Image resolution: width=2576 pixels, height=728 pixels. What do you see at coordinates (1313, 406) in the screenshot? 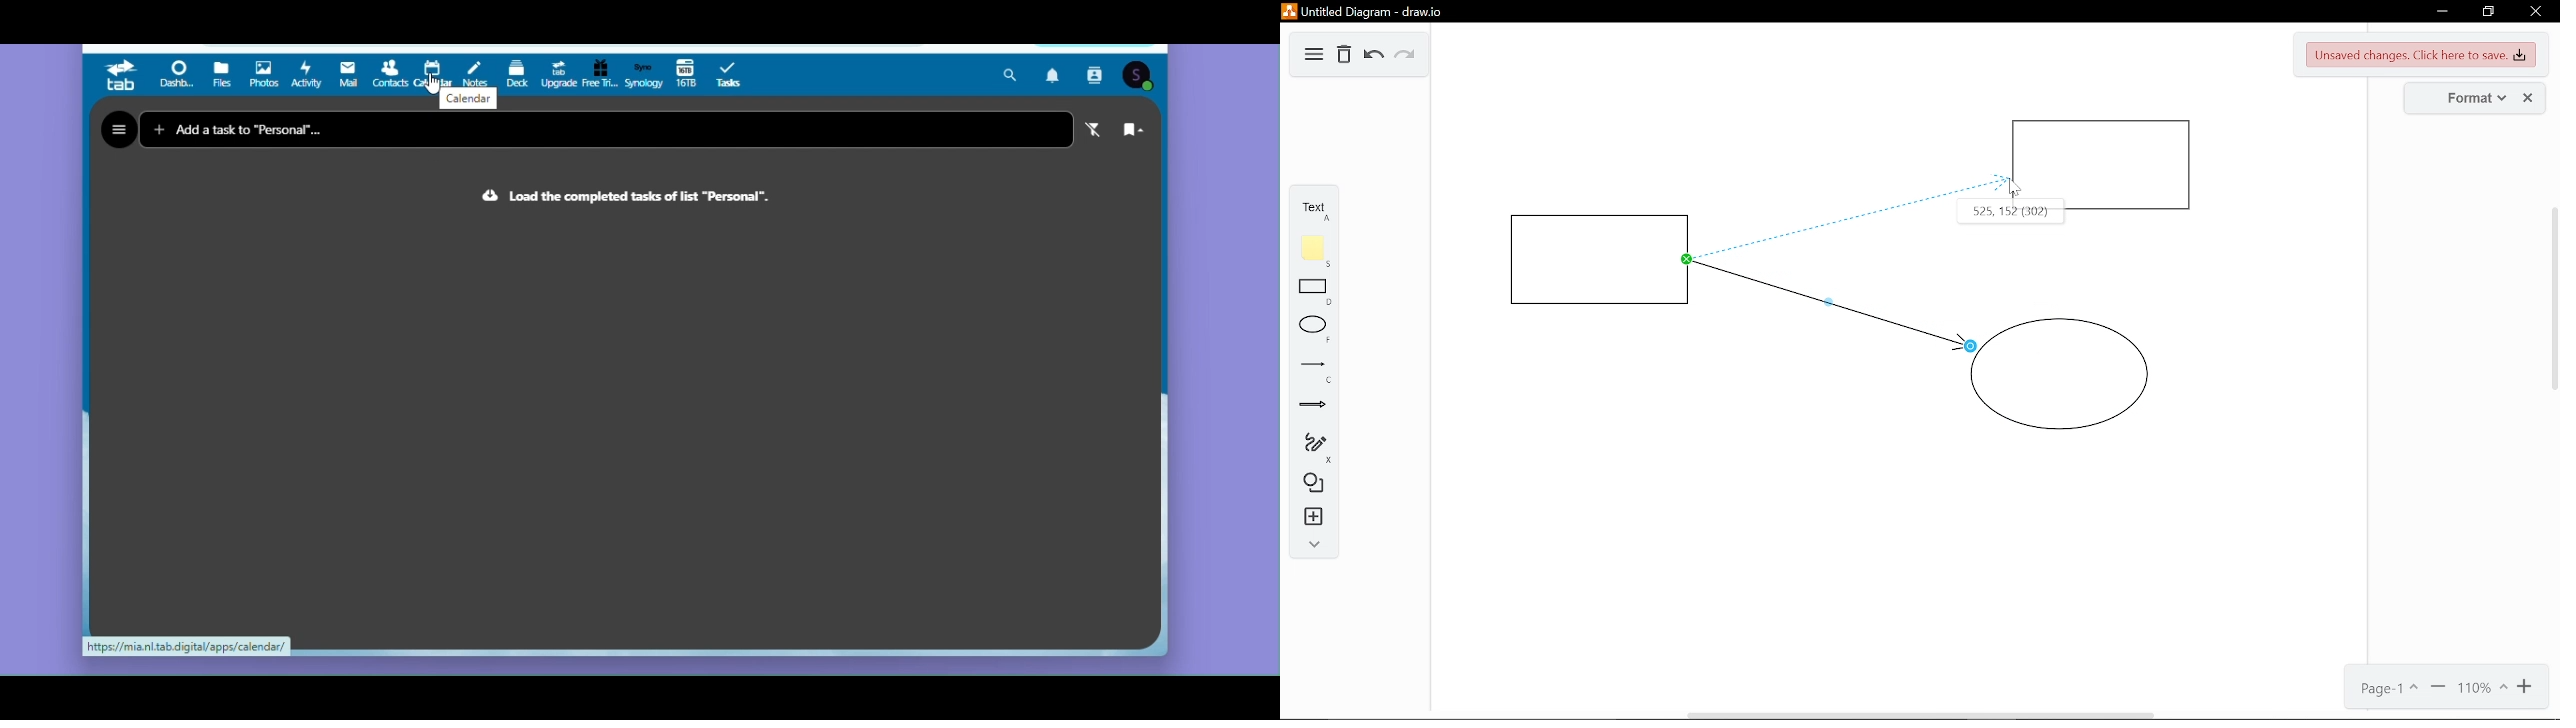
I see `Arrow` at bounding box center [1313, 406].